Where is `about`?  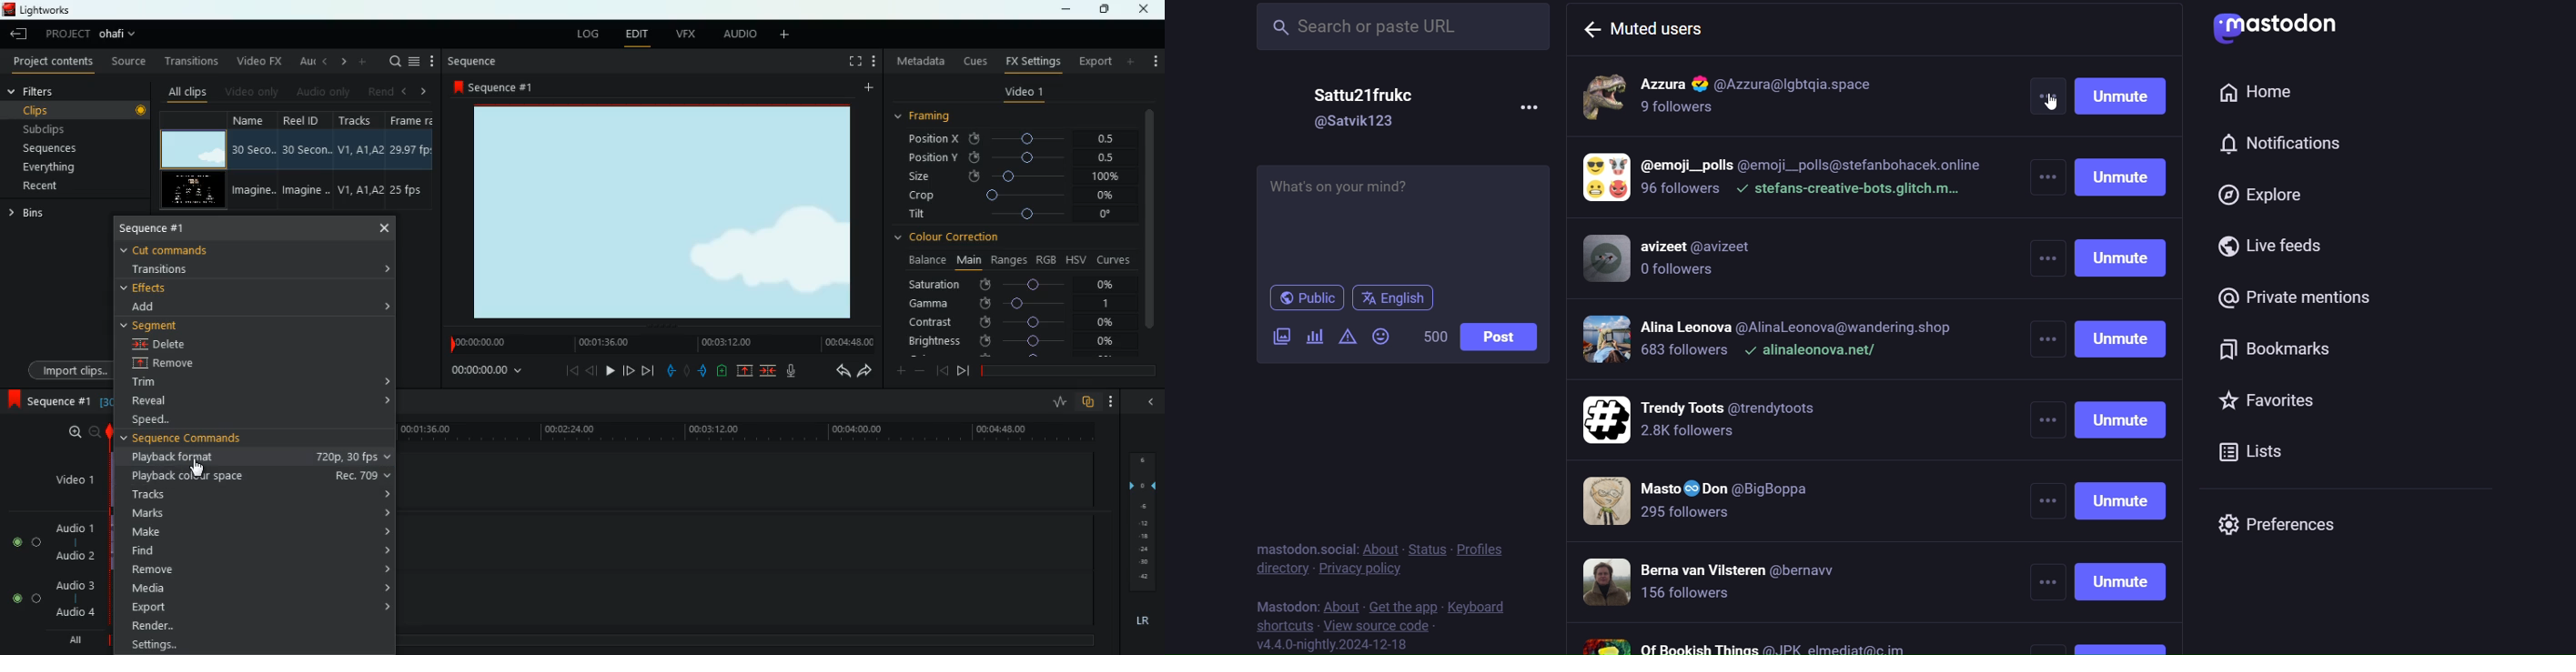
about is located at coordinates (1341, 603).